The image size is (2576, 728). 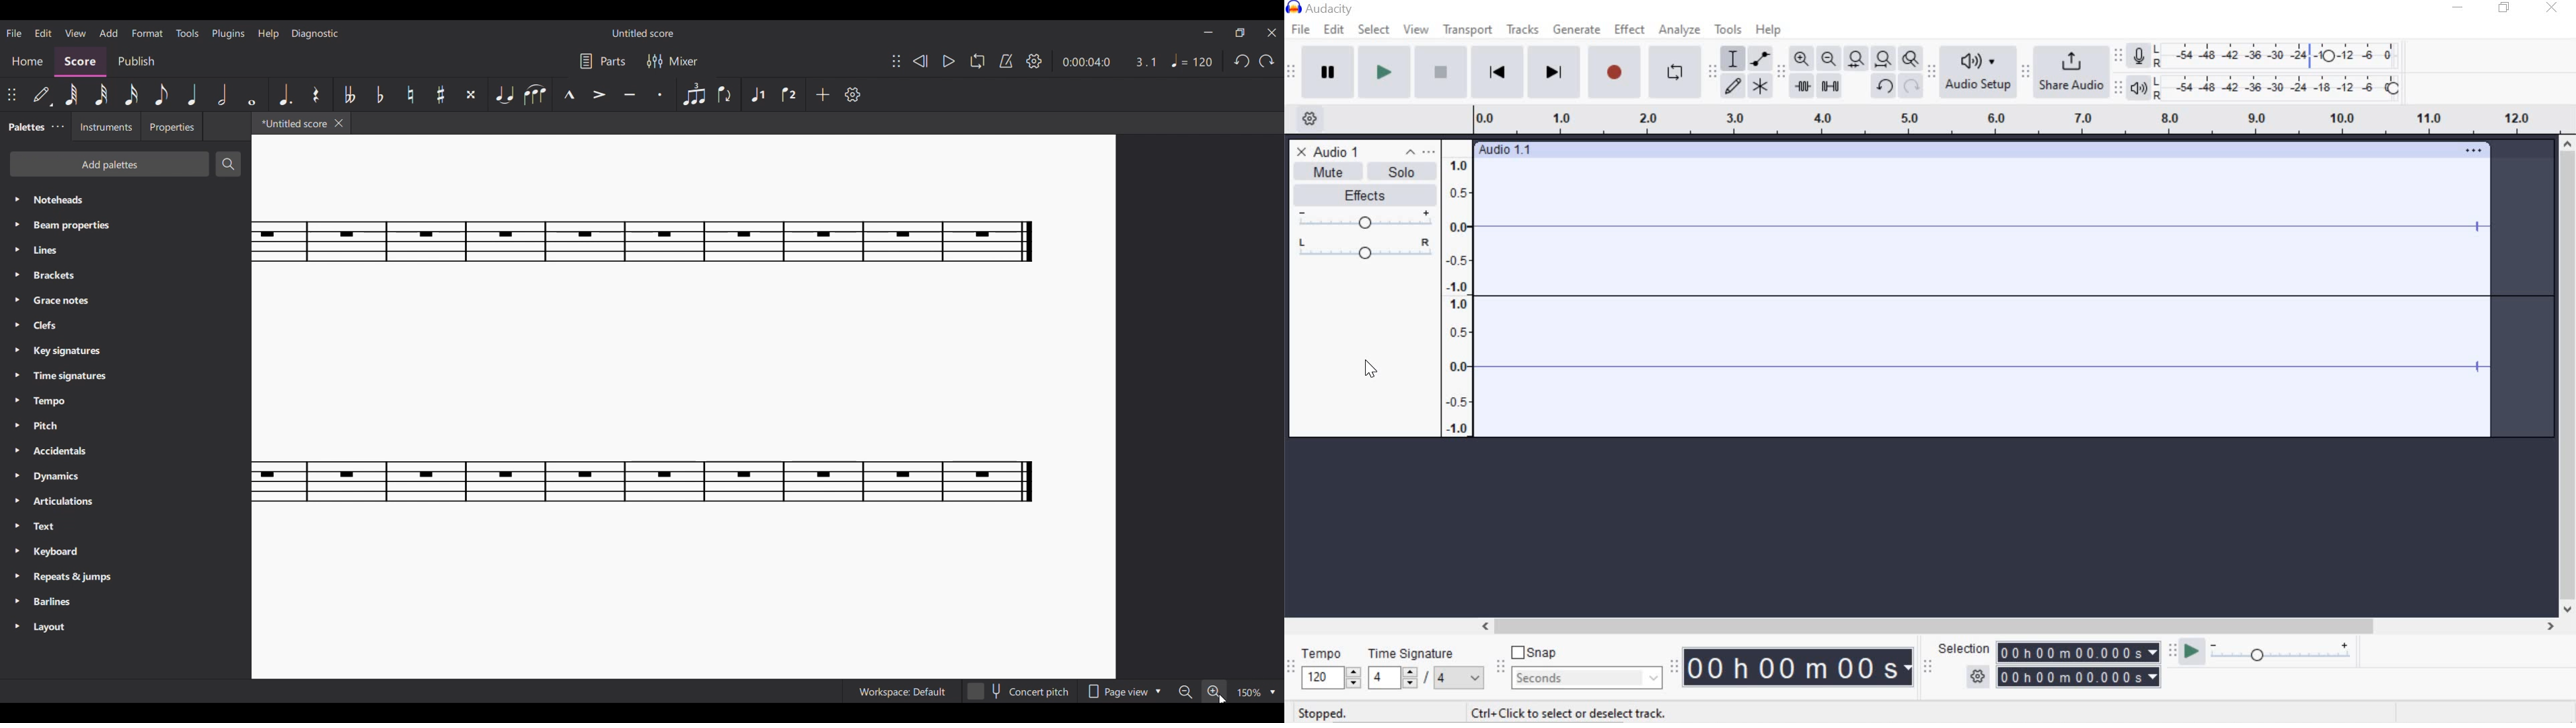 I want to click on Tools menu, so click(x=187, y=33).